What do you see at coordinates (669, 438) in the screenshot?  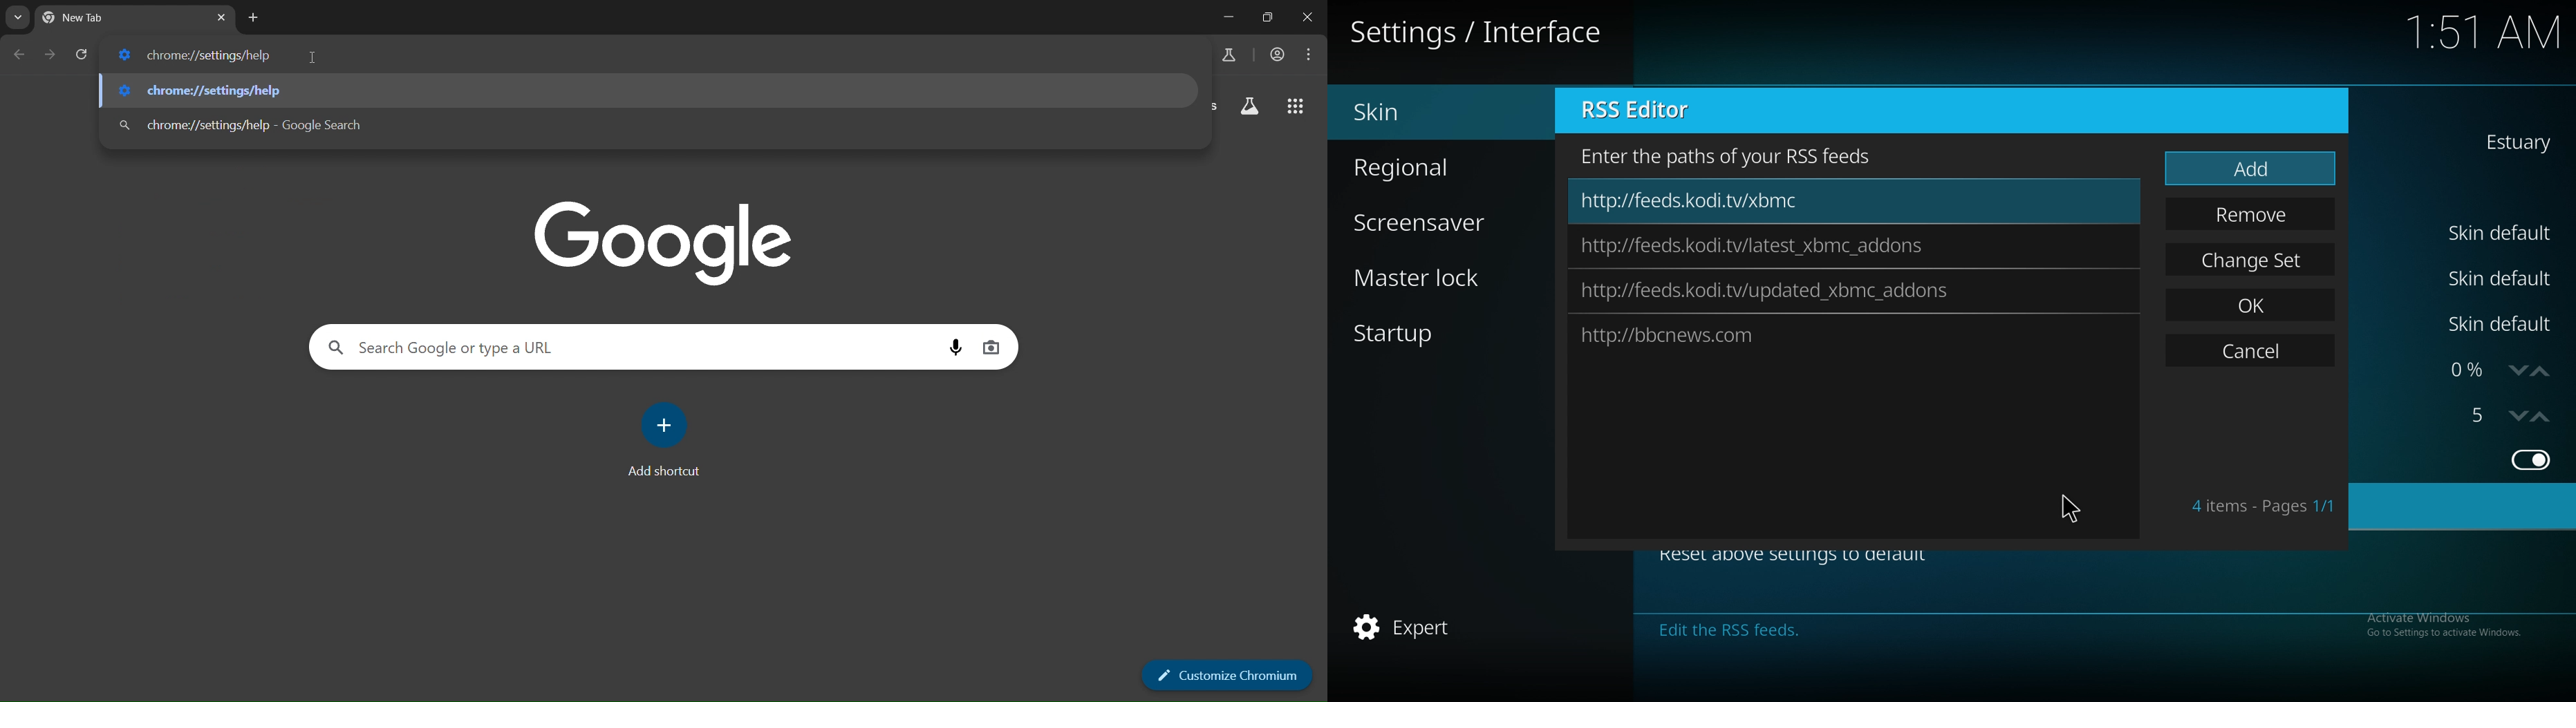 I see `add shortcut` at bounding box center [669, 438].